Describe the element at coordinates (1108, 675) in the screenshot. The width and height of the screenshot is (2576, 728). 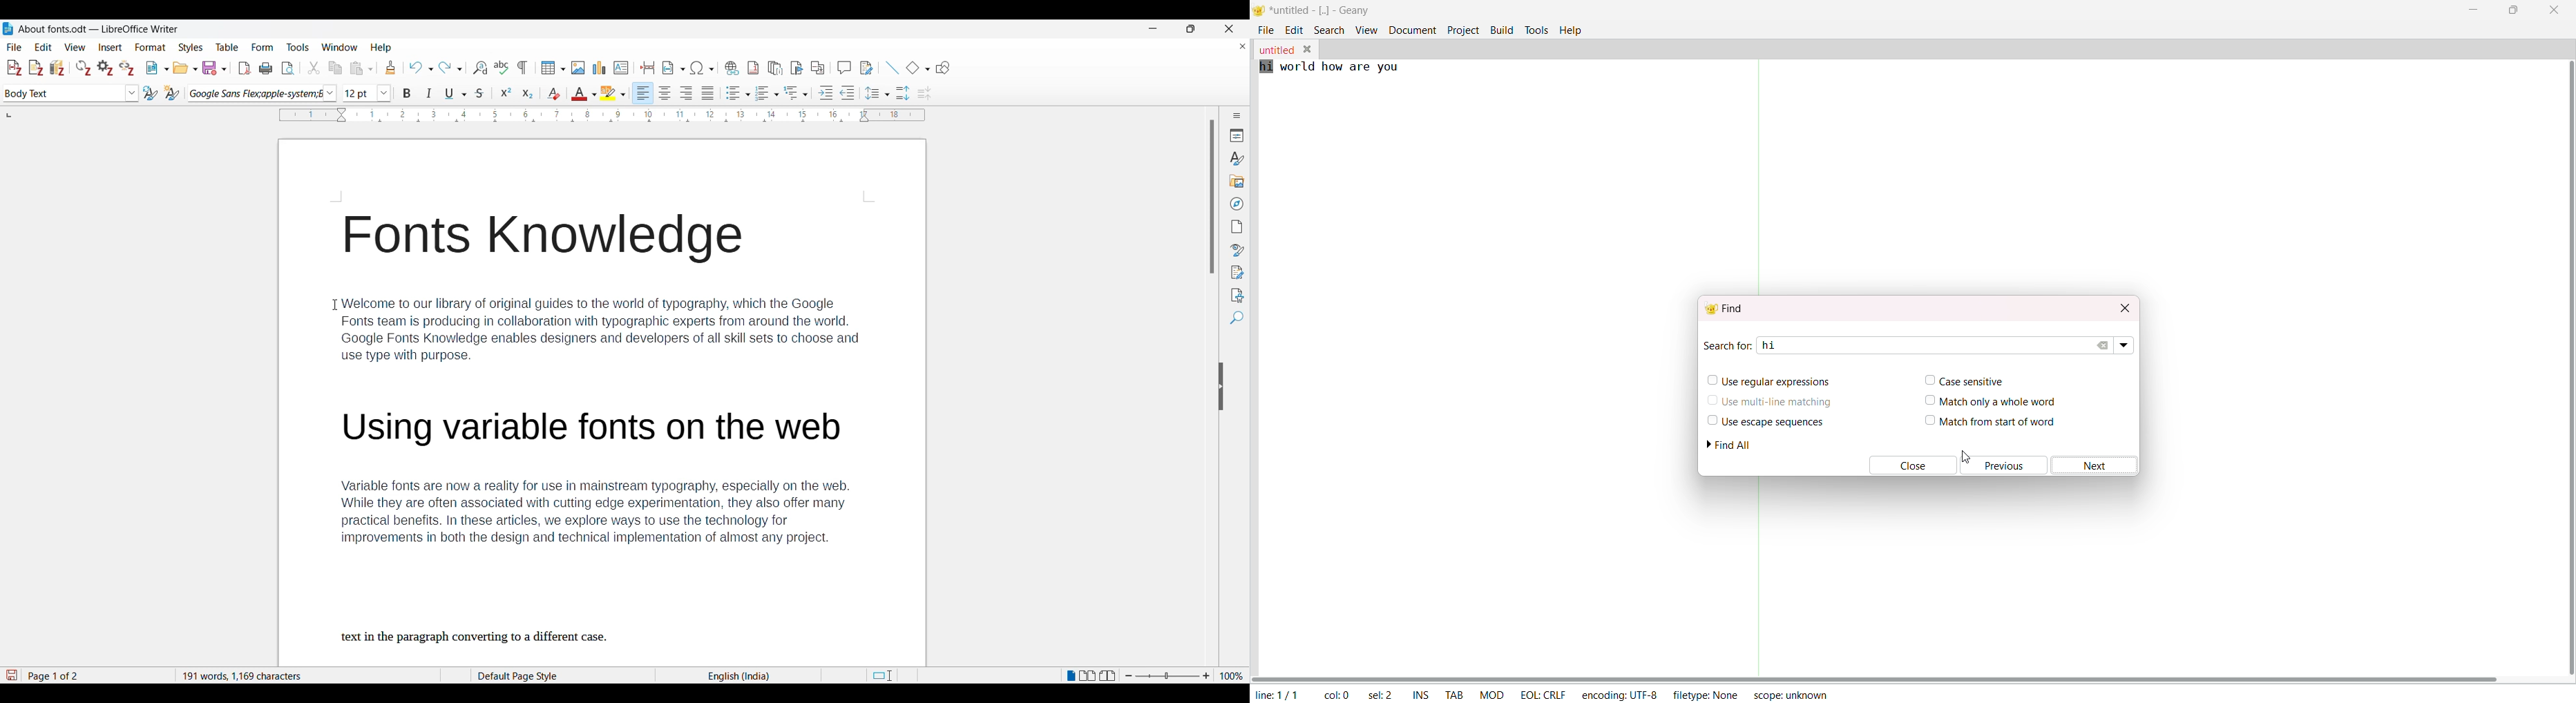
I see `Book view` at that location.